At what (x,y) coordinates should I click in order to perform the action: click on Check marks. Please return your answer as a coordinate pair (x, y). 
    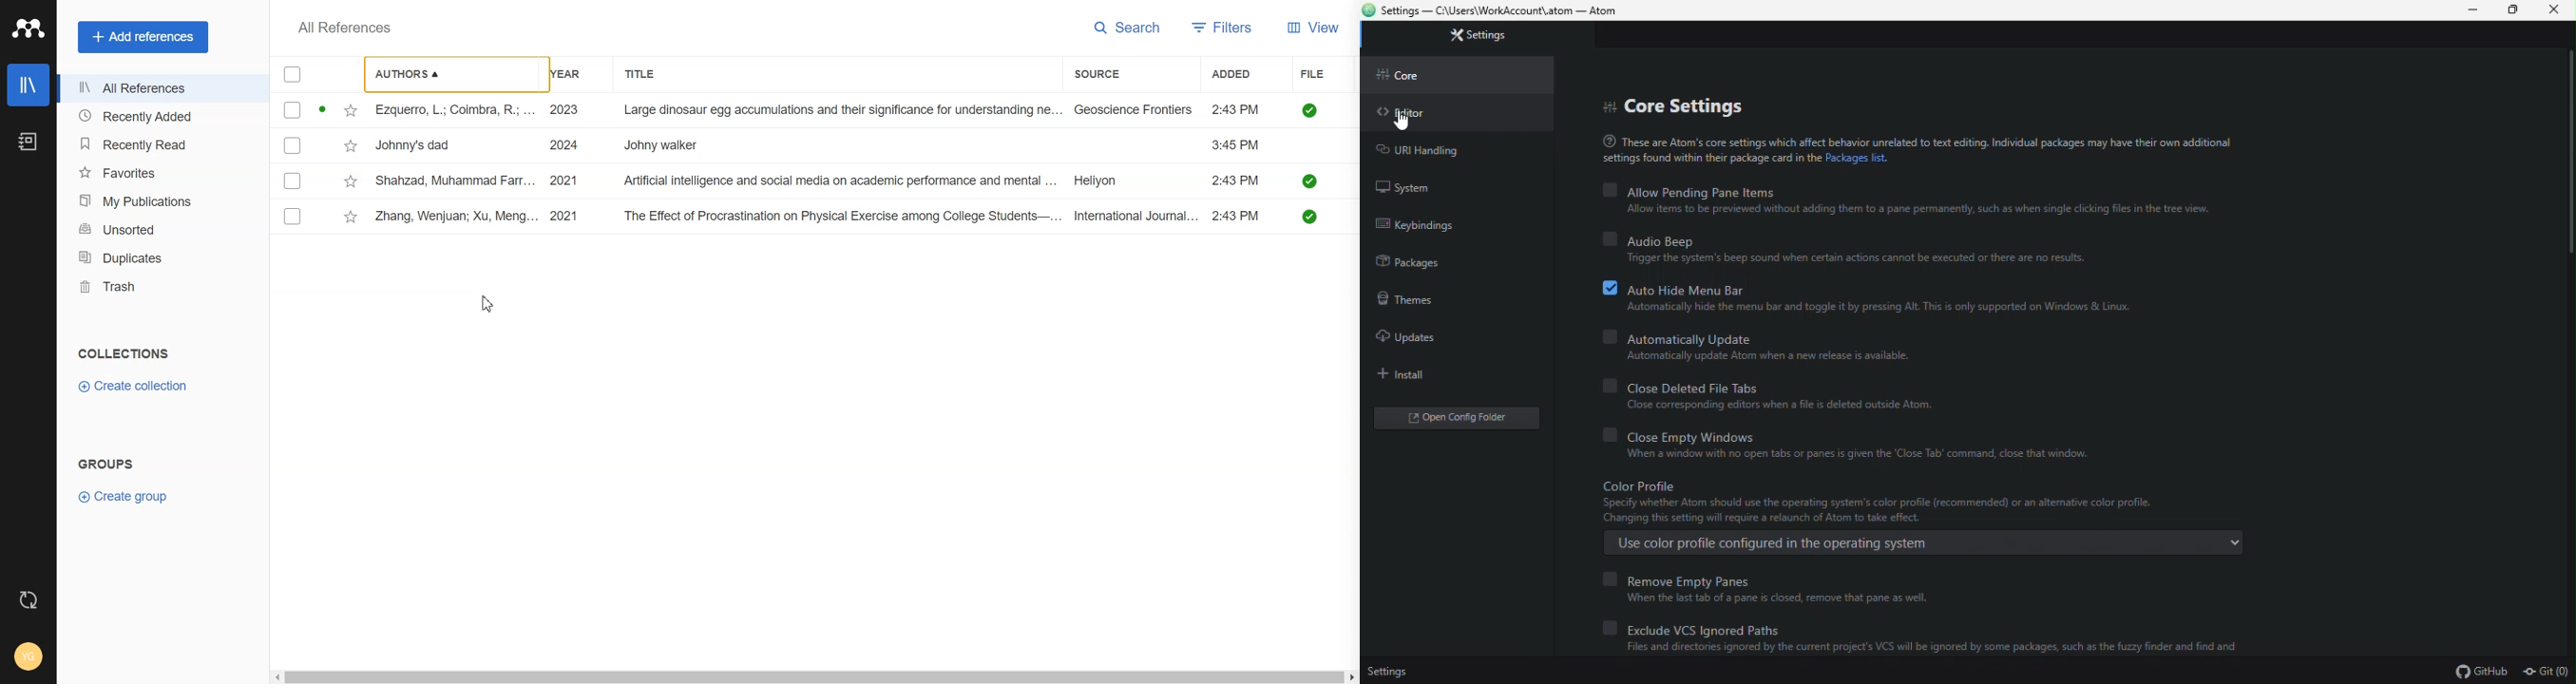
    Looking at the image, I should click on (293, 75).